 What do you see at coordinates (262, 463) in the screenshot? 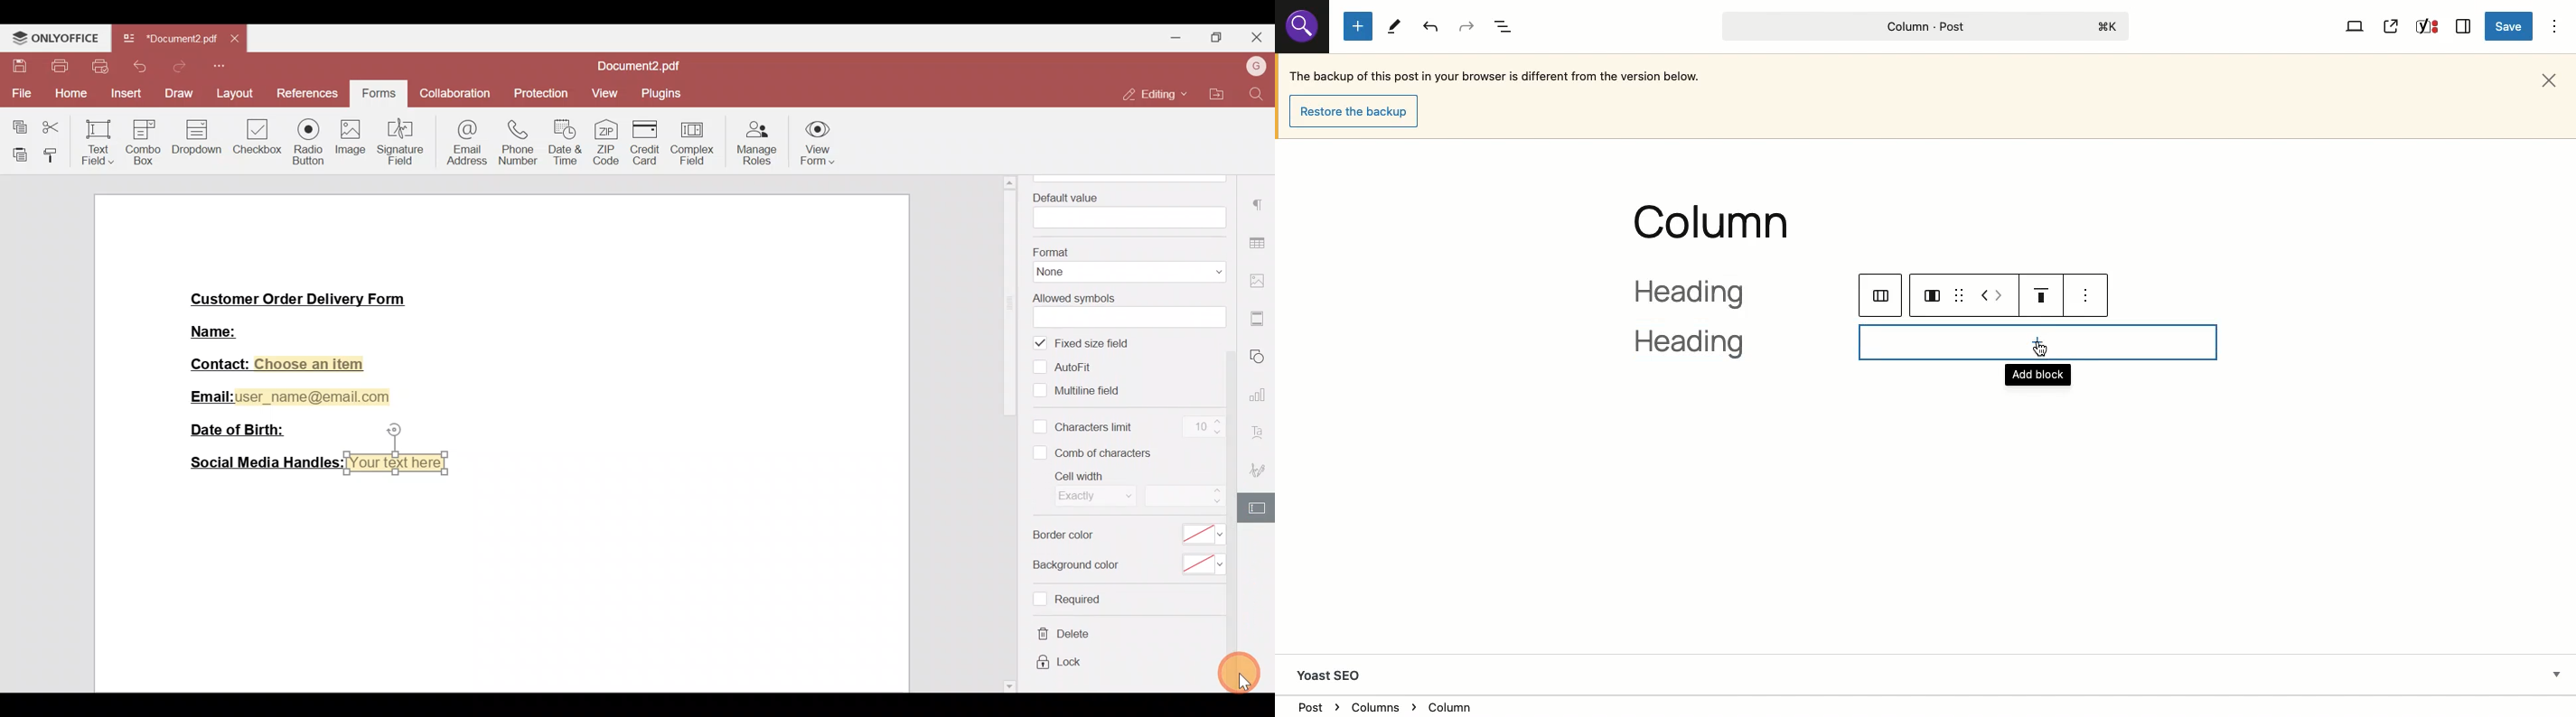
I see `Social Media Handles` at bounding box center [262, 463].